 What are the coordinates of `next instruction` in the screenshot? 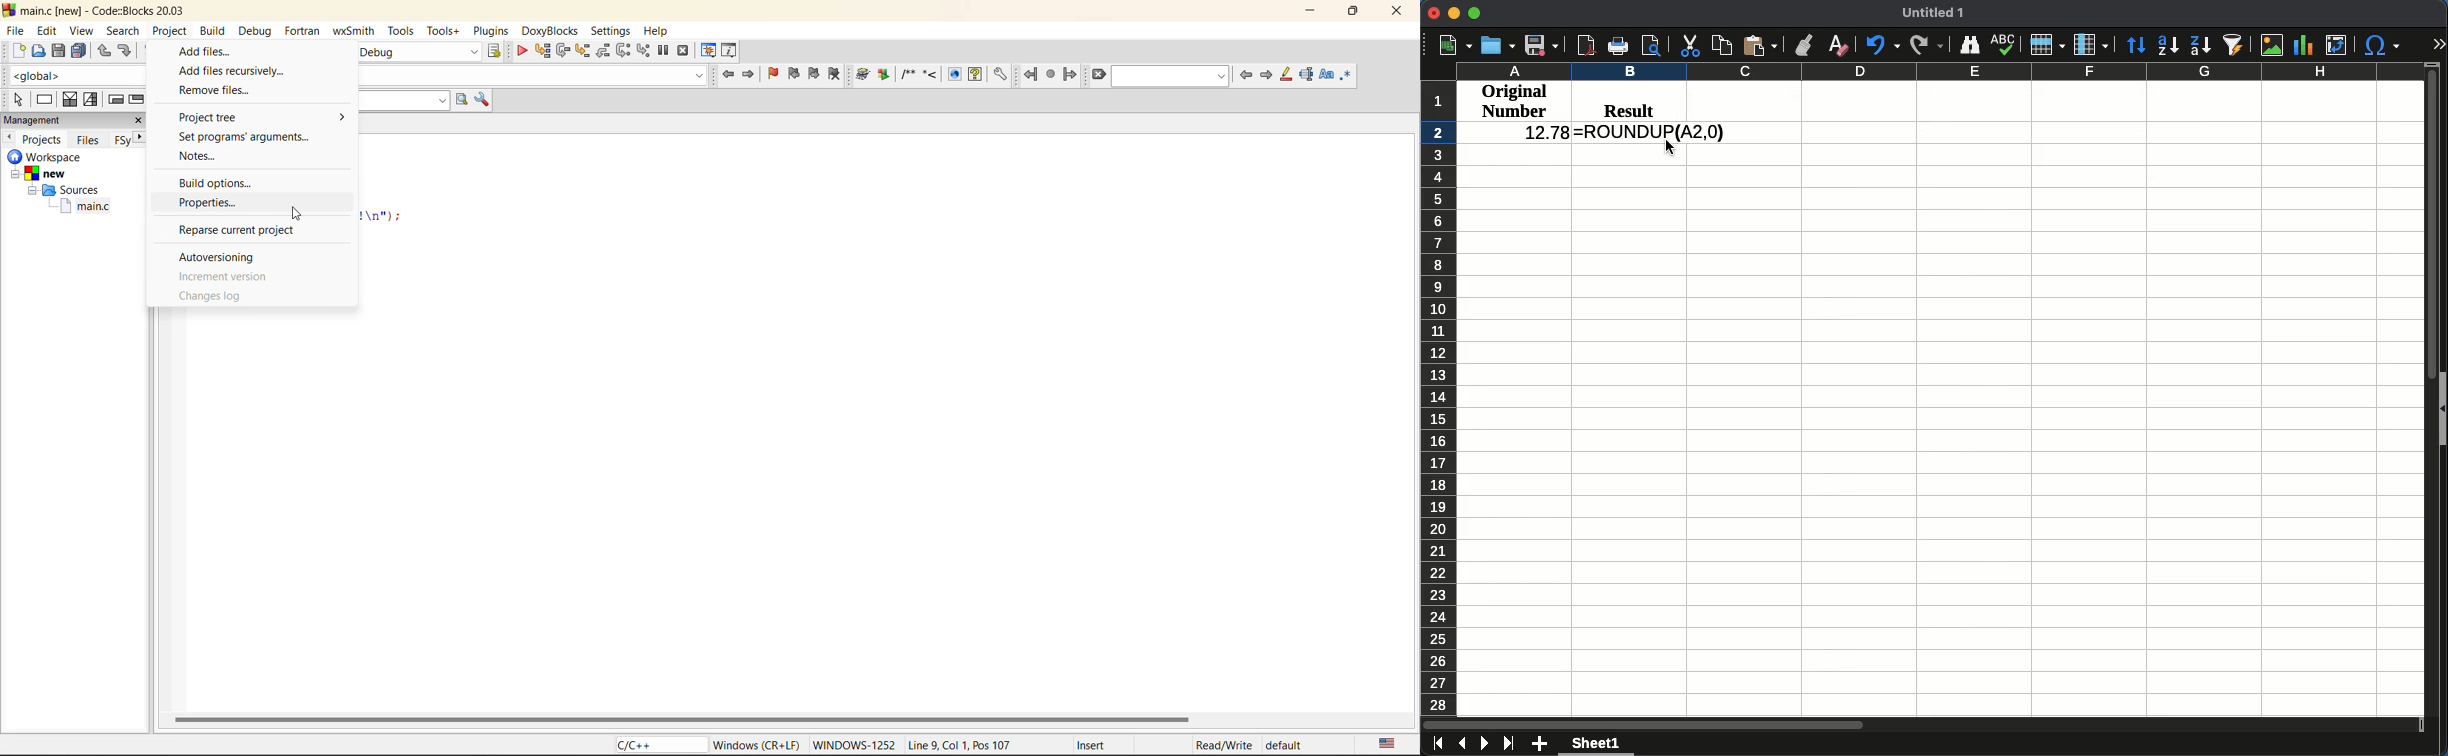 It's located at (624, 51).